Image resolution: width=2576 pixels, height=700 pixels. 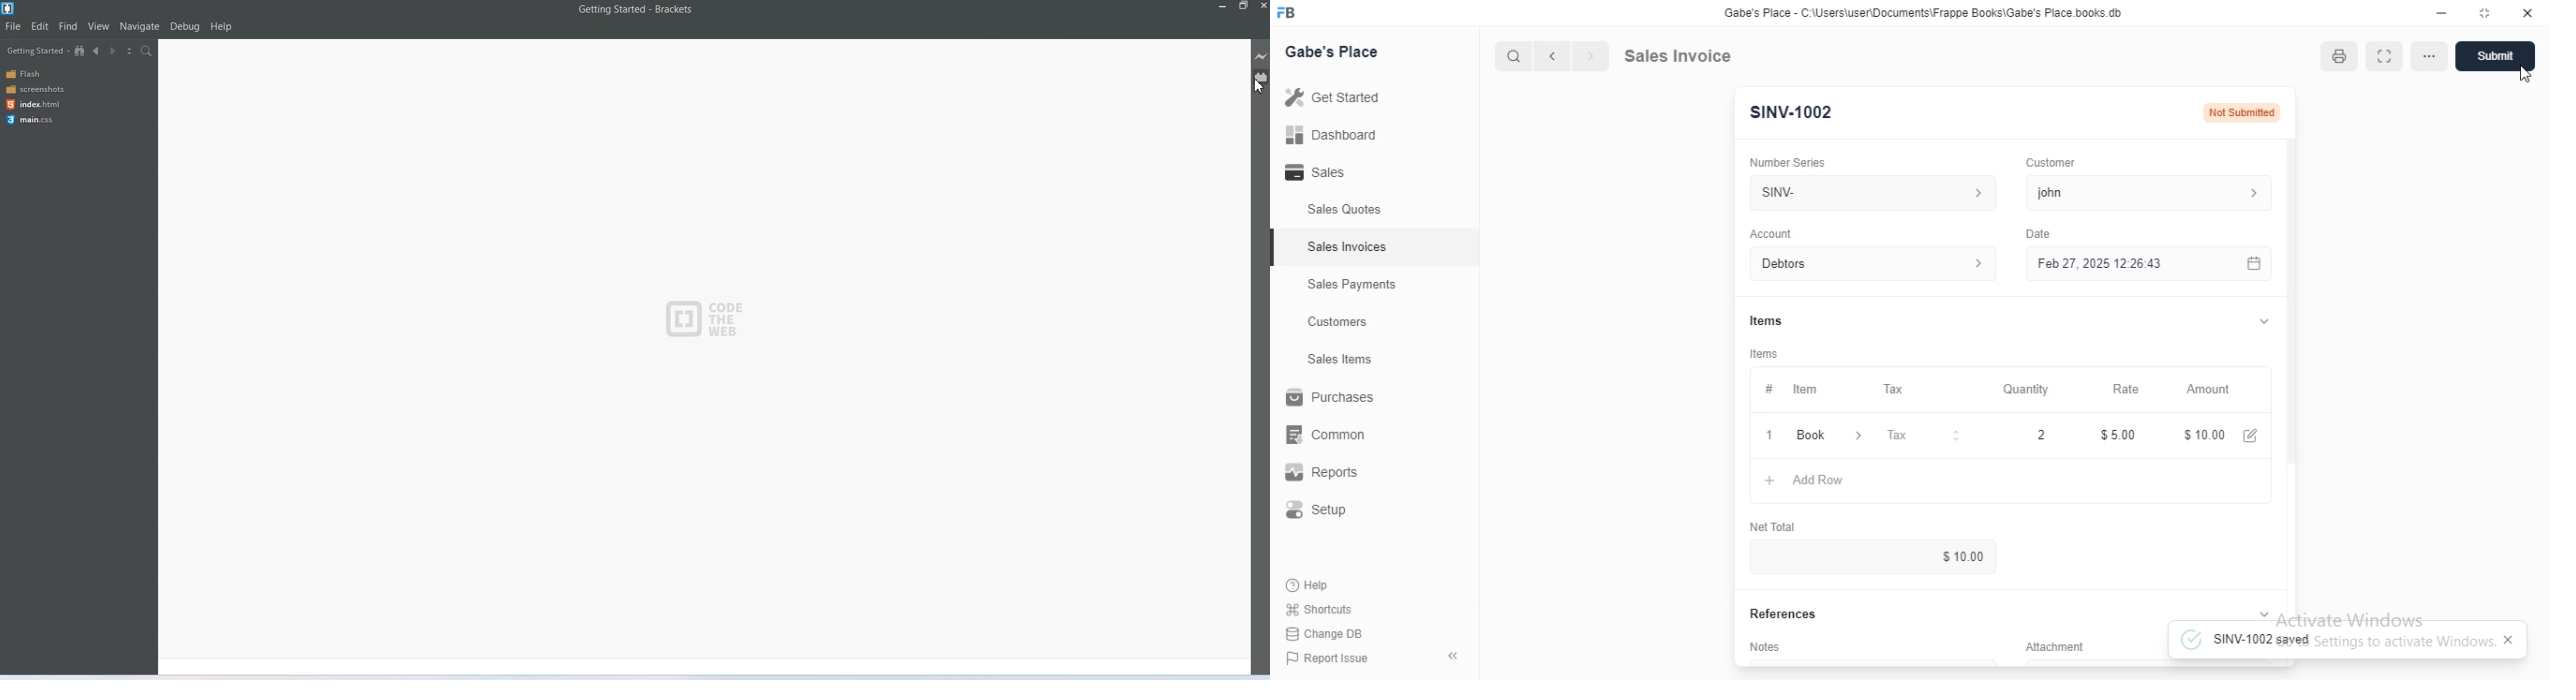 What do you see at coordinates (1795, 160) in the screenshot?
I see `Number Series` at bounding box center [1795, 160].